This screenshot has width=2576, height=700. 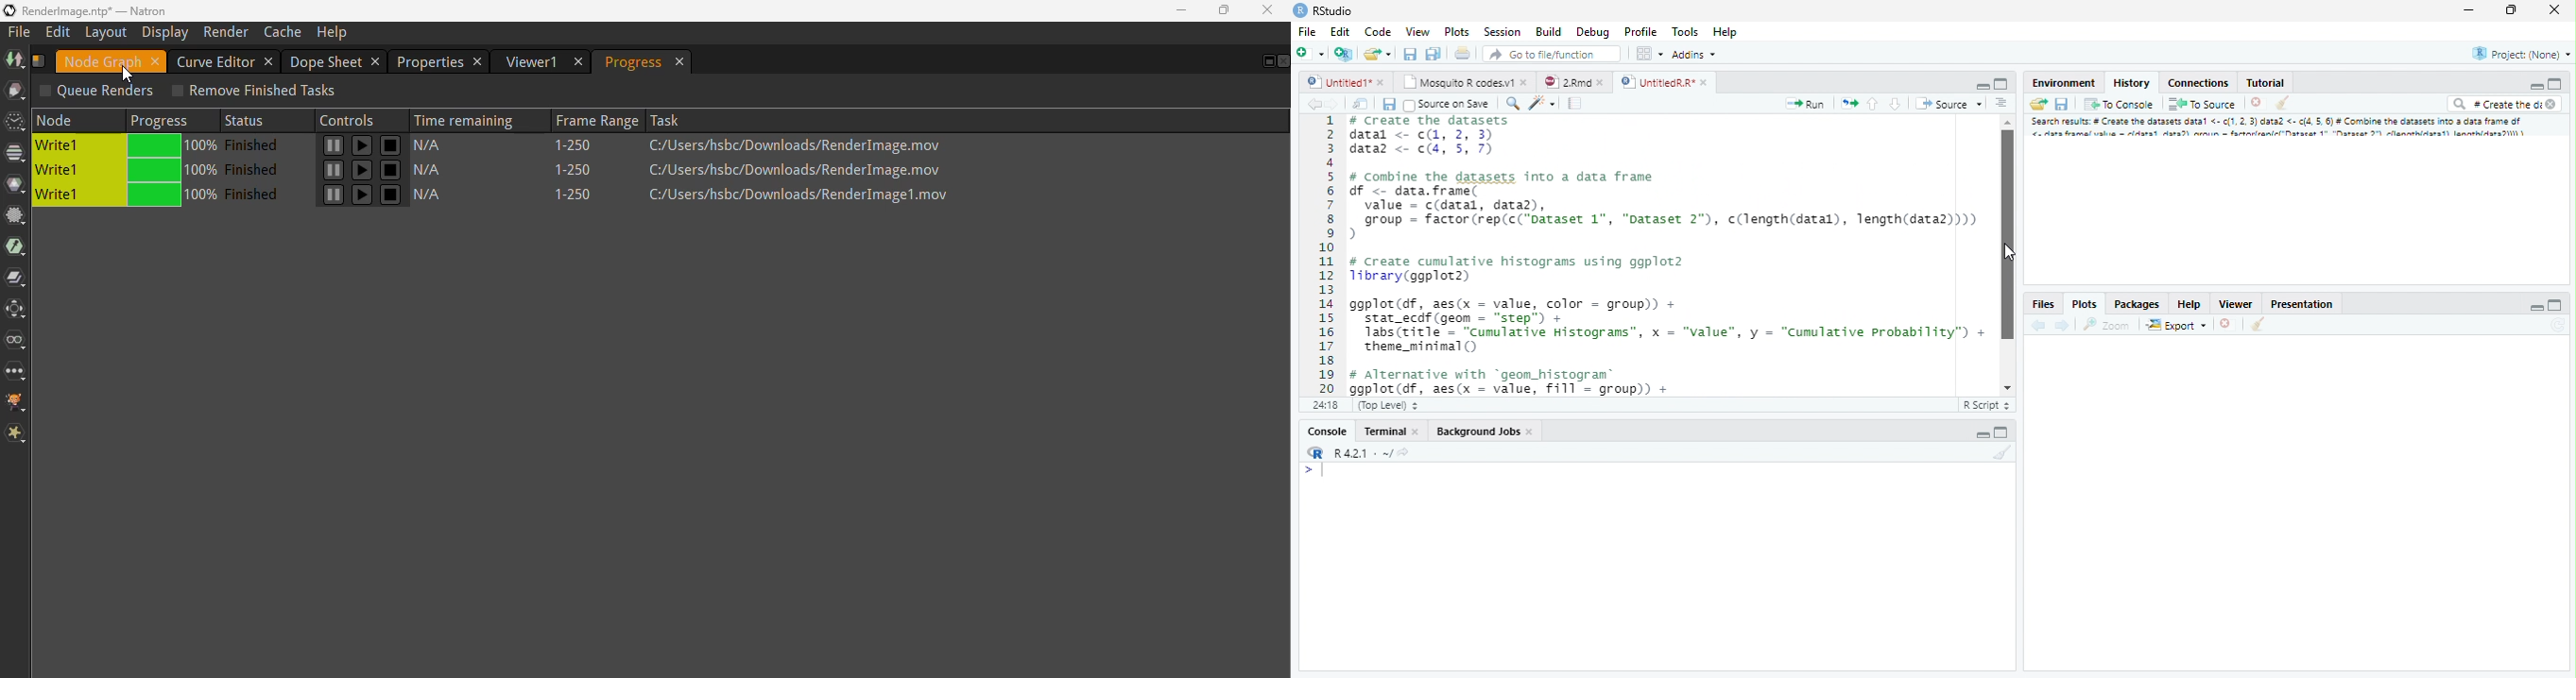 What do you see at coordinates (1505, 32) in the screenshot?
I see `Session` at bounding box center [1505, 32].